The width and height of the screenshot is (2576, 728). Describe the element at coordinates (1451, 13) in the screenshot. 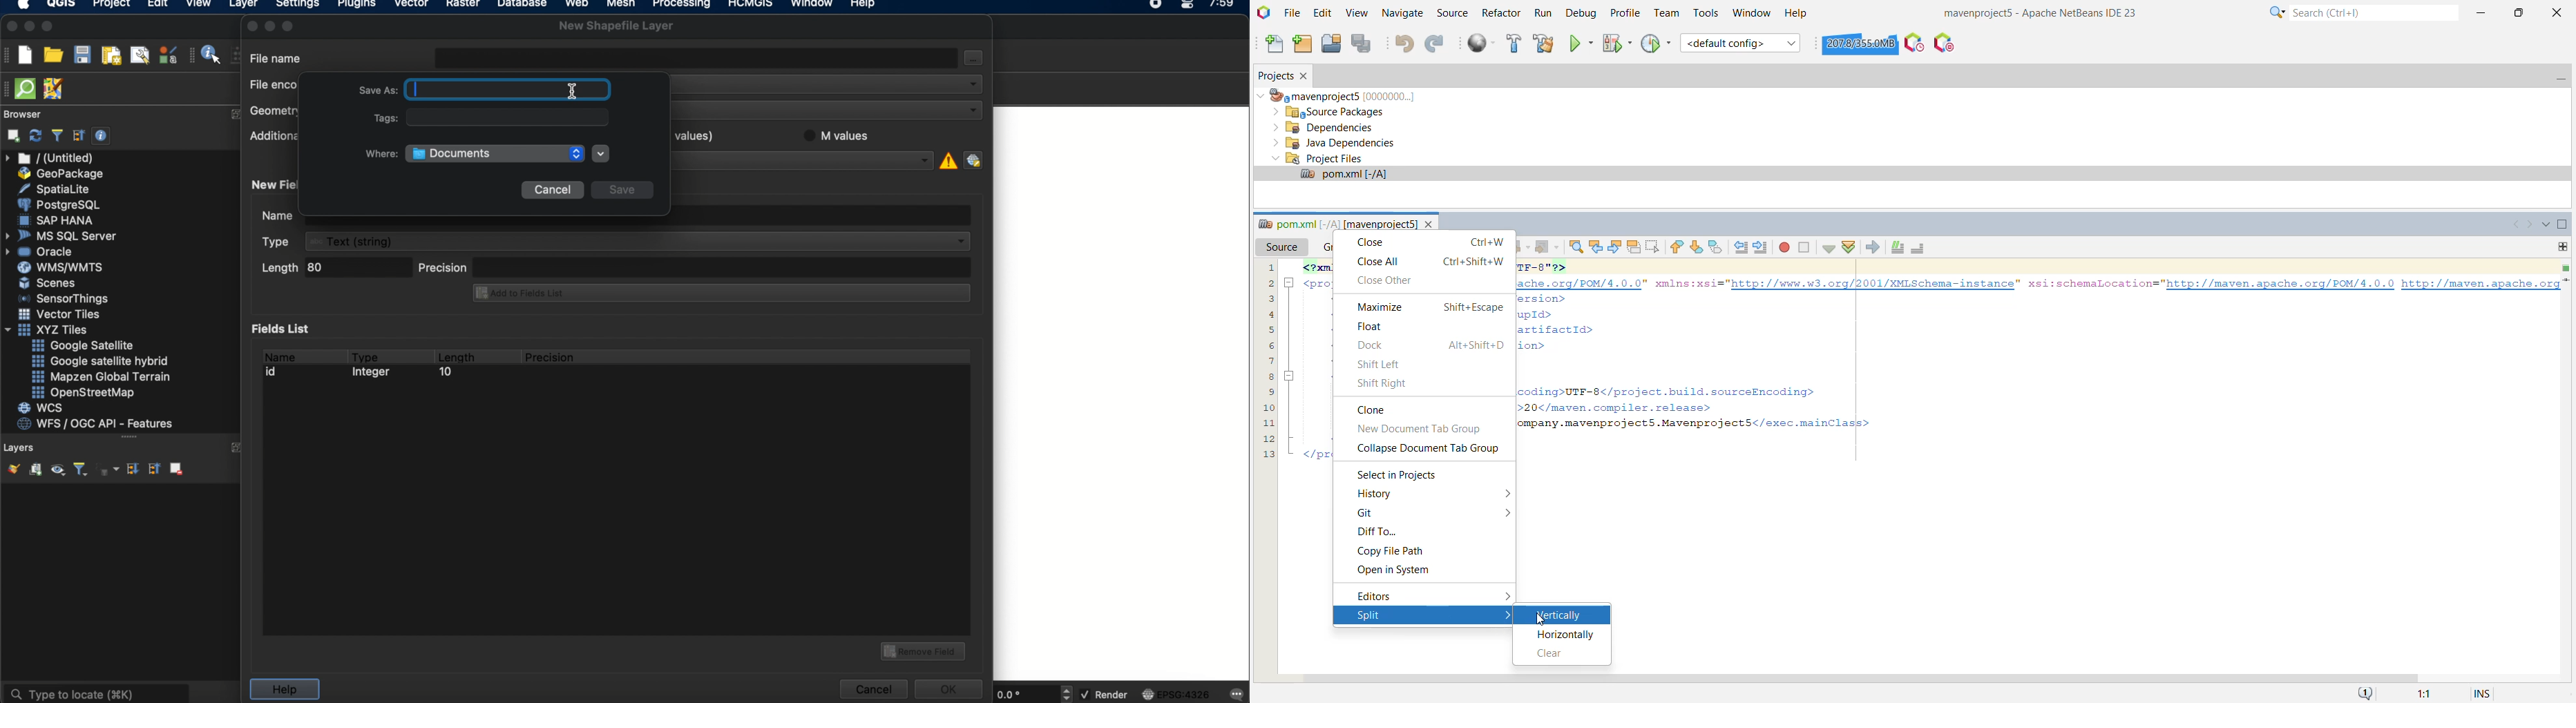

I see `Source` at that location.